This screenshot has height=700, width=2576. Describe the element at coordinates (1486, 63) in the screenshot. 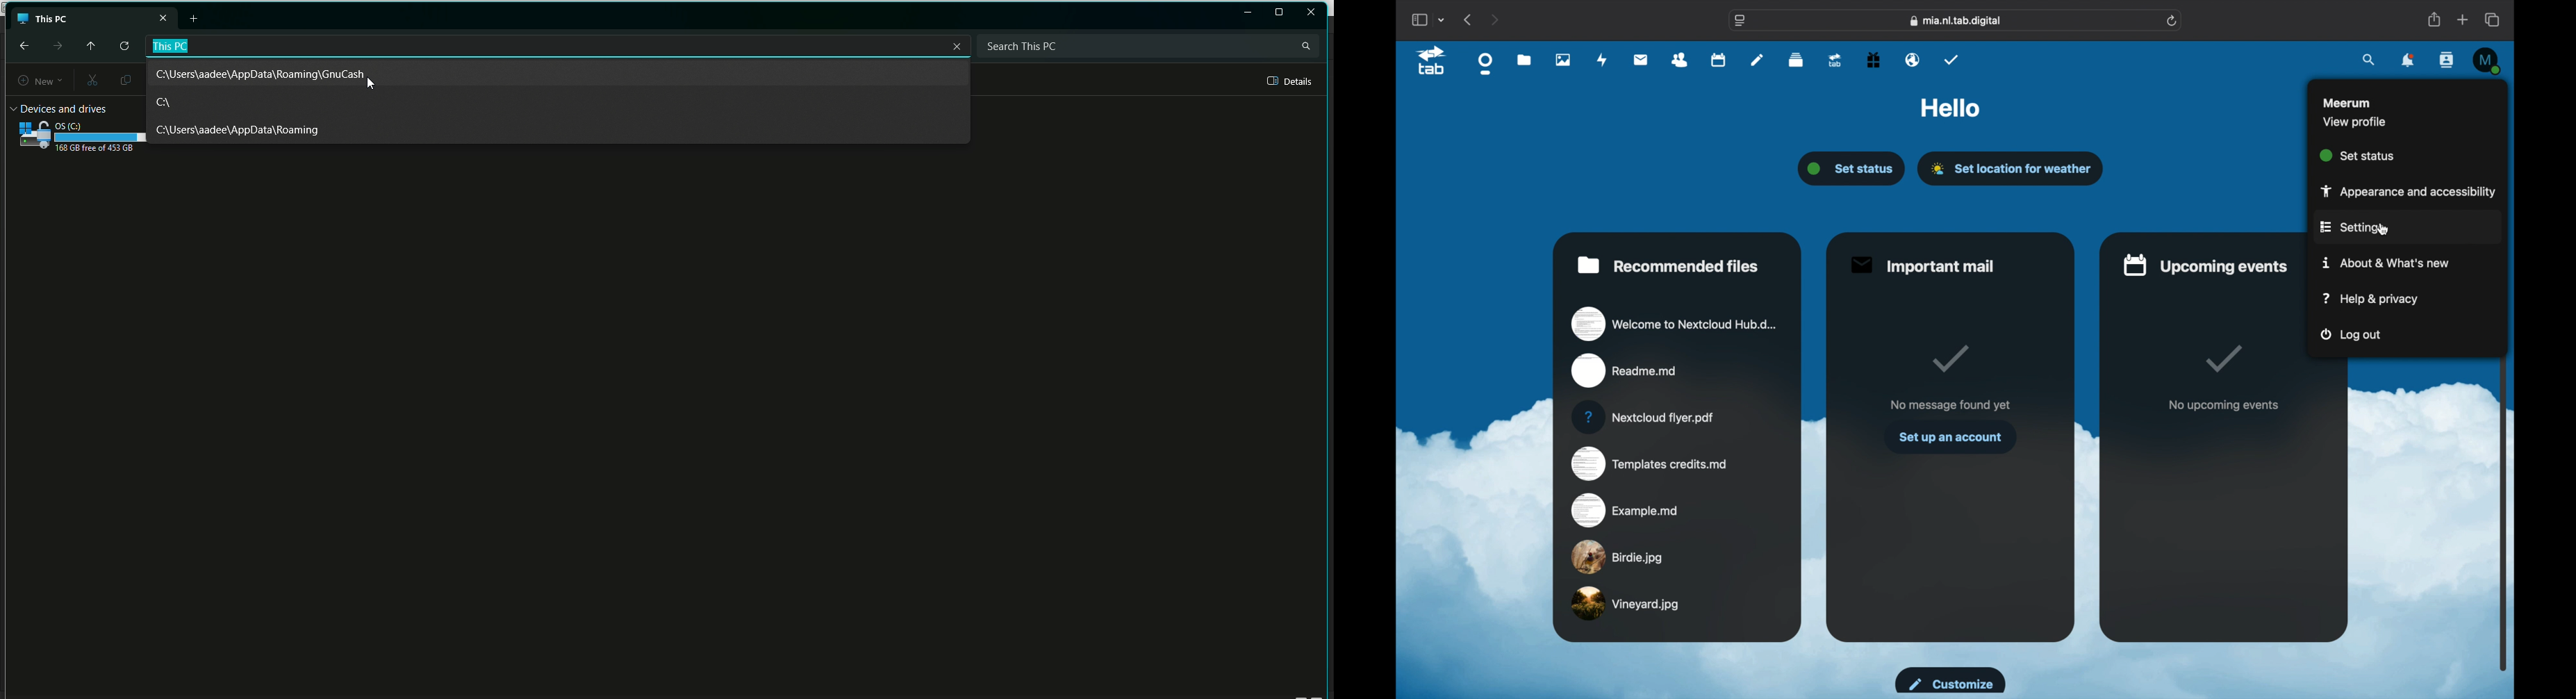

I see `dashboard` at that location.